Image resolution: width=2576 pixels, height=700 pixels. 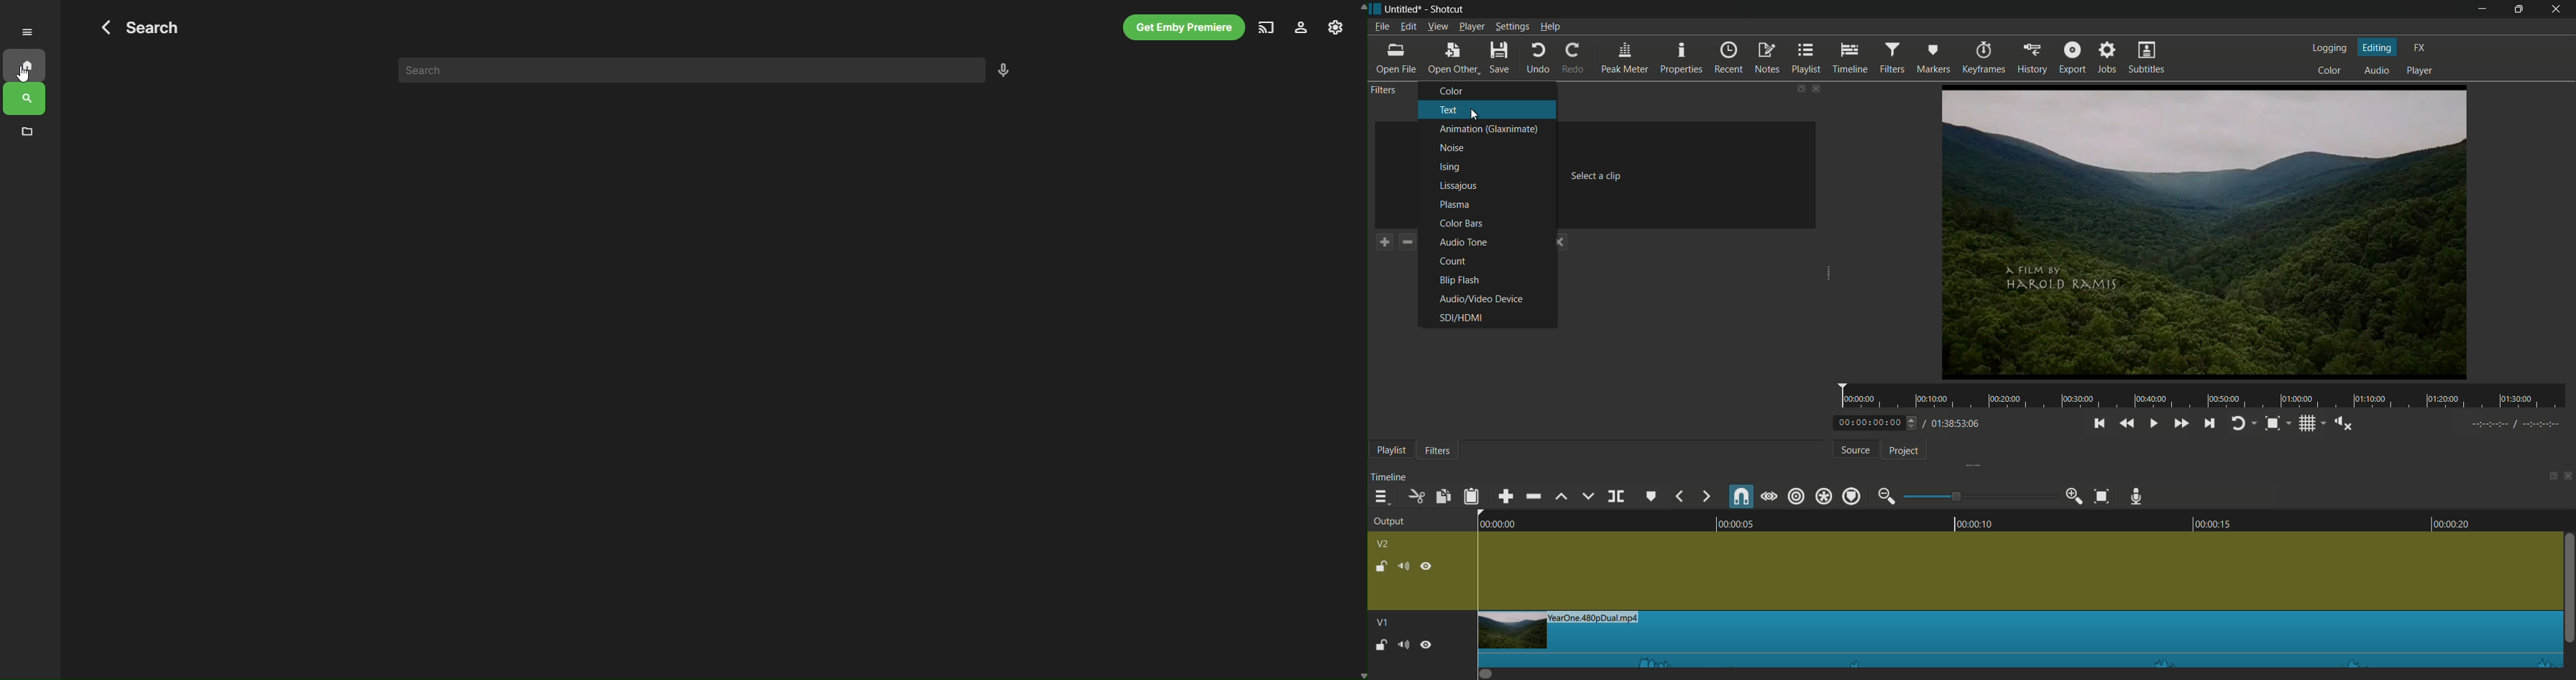 I want to click on open other, so click(x=1451, y=59).